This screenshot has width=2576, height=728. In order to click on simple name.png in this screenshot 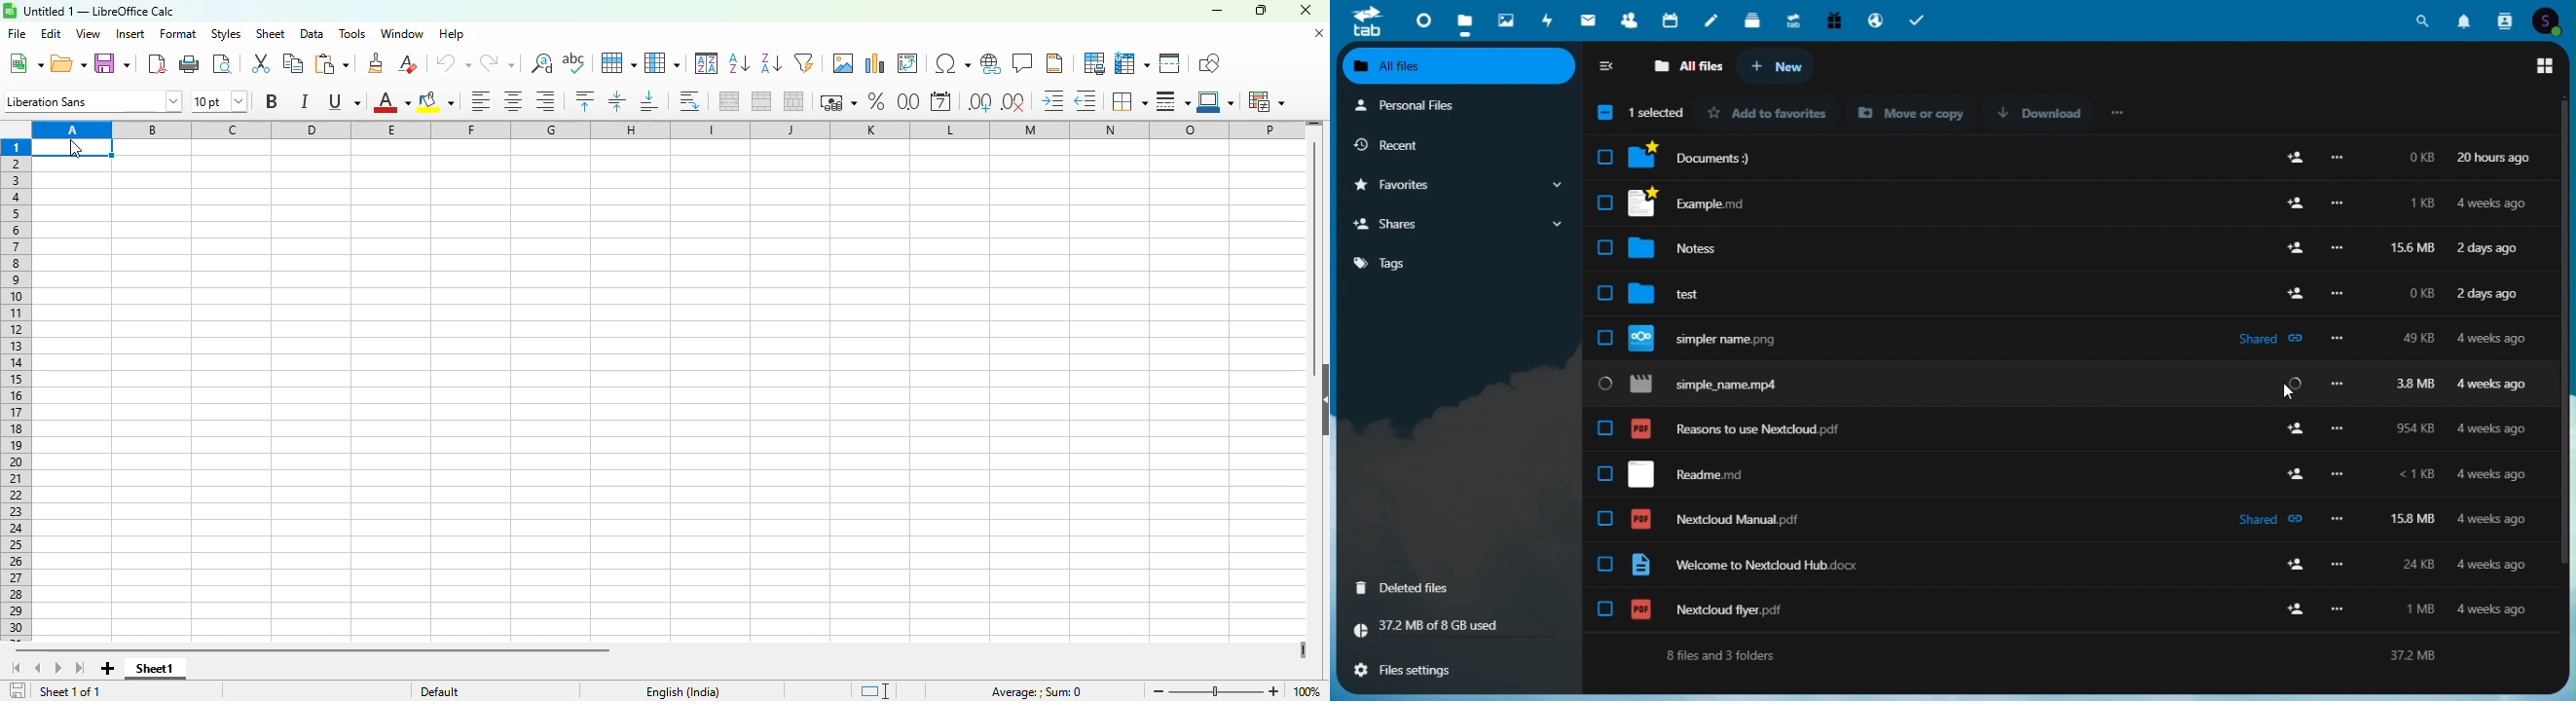, I will do `click(2058, 338)`.